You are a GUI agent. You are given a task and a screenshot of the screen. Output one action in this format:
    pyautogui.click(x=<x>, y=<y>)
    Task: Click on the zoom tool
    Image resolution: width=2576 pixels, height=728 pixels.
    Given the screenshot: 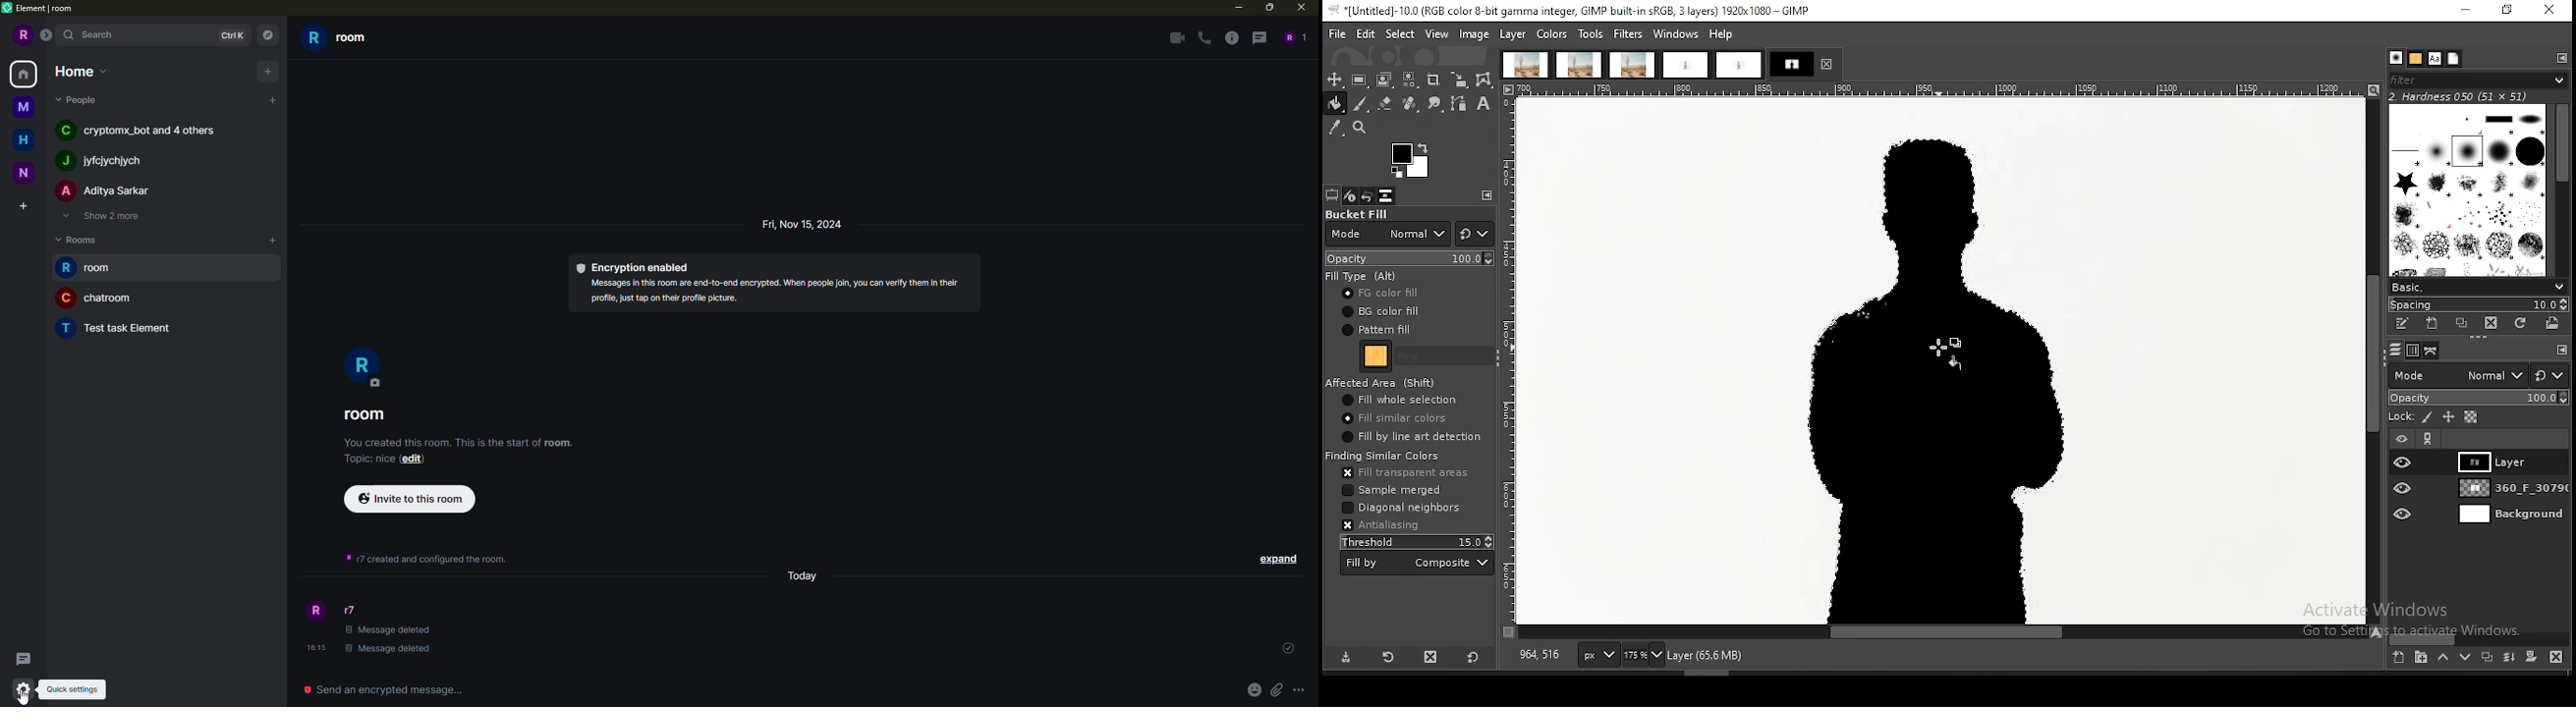 What is the action you would take?
    pyautogui.click(x=1358, y=126)
    